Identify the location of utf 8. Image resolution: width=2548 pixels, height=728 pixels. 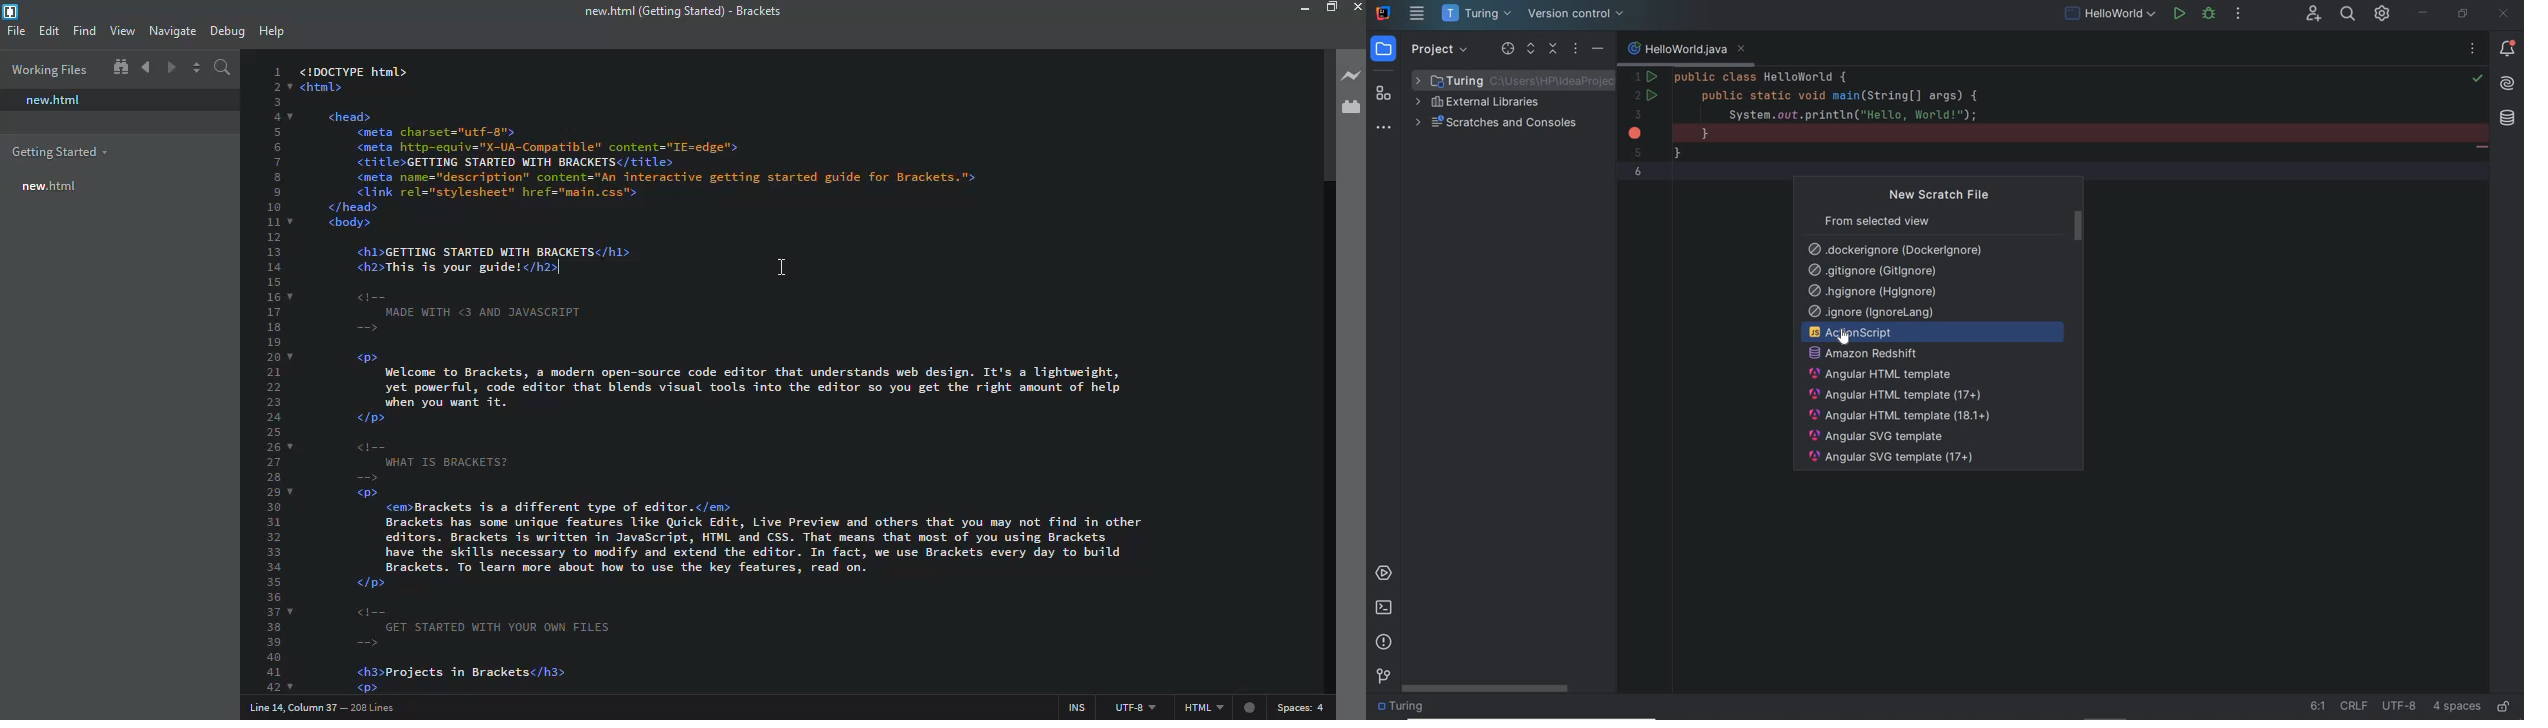
(1132, 707).